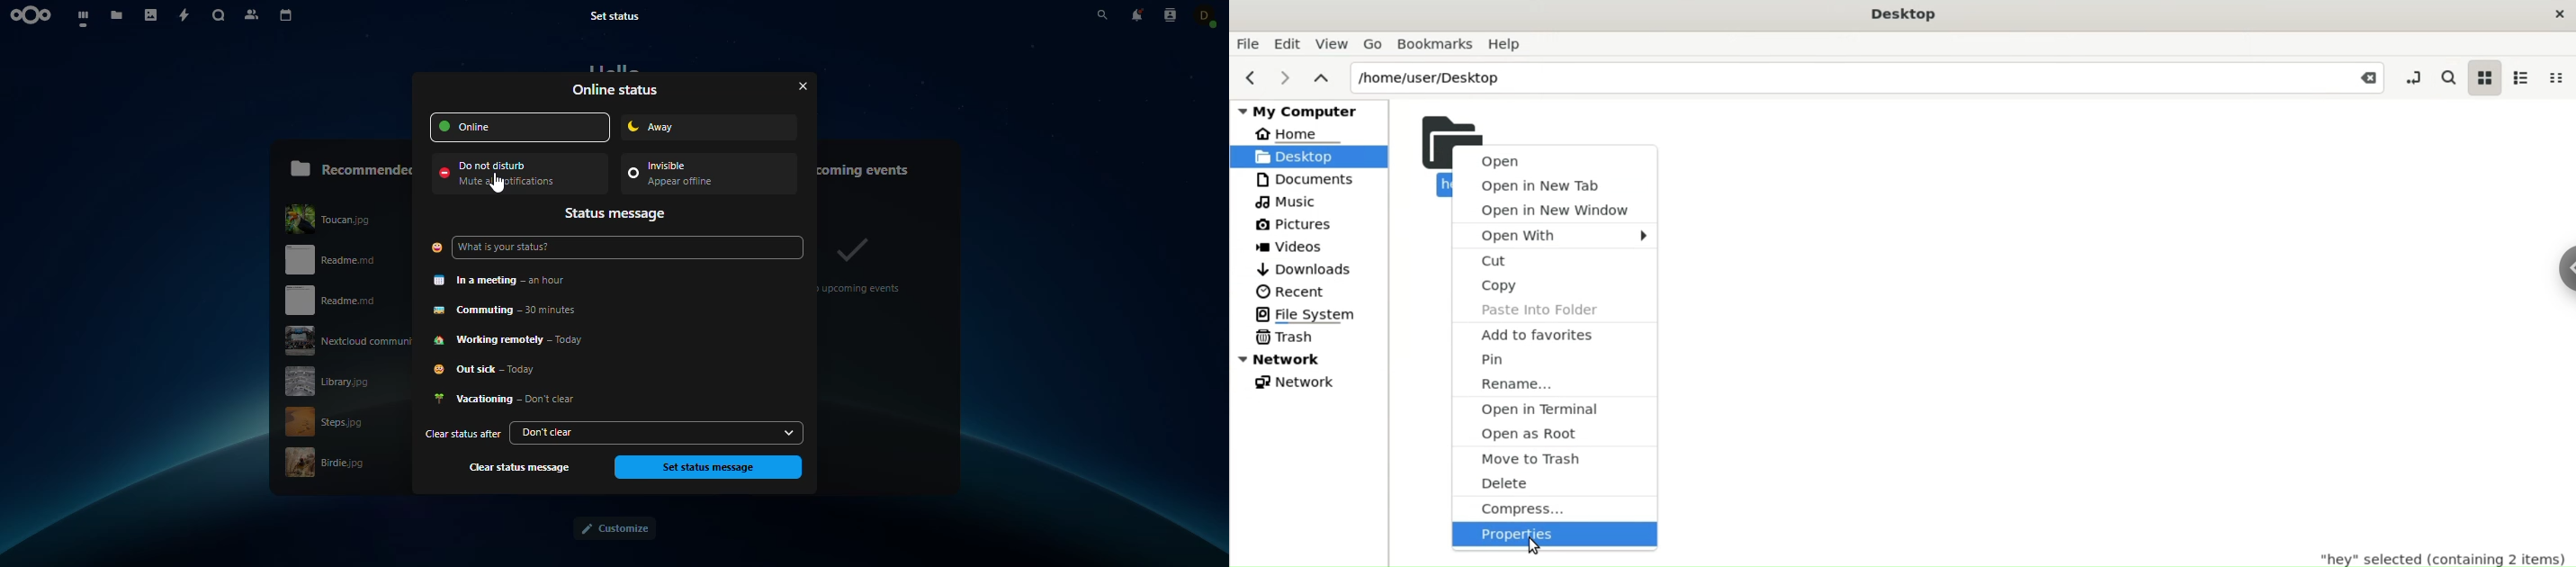 The image size is (2576, 588). Describe the element at coordinates (2448, 79) in the screenshot. I see `search` at that location.